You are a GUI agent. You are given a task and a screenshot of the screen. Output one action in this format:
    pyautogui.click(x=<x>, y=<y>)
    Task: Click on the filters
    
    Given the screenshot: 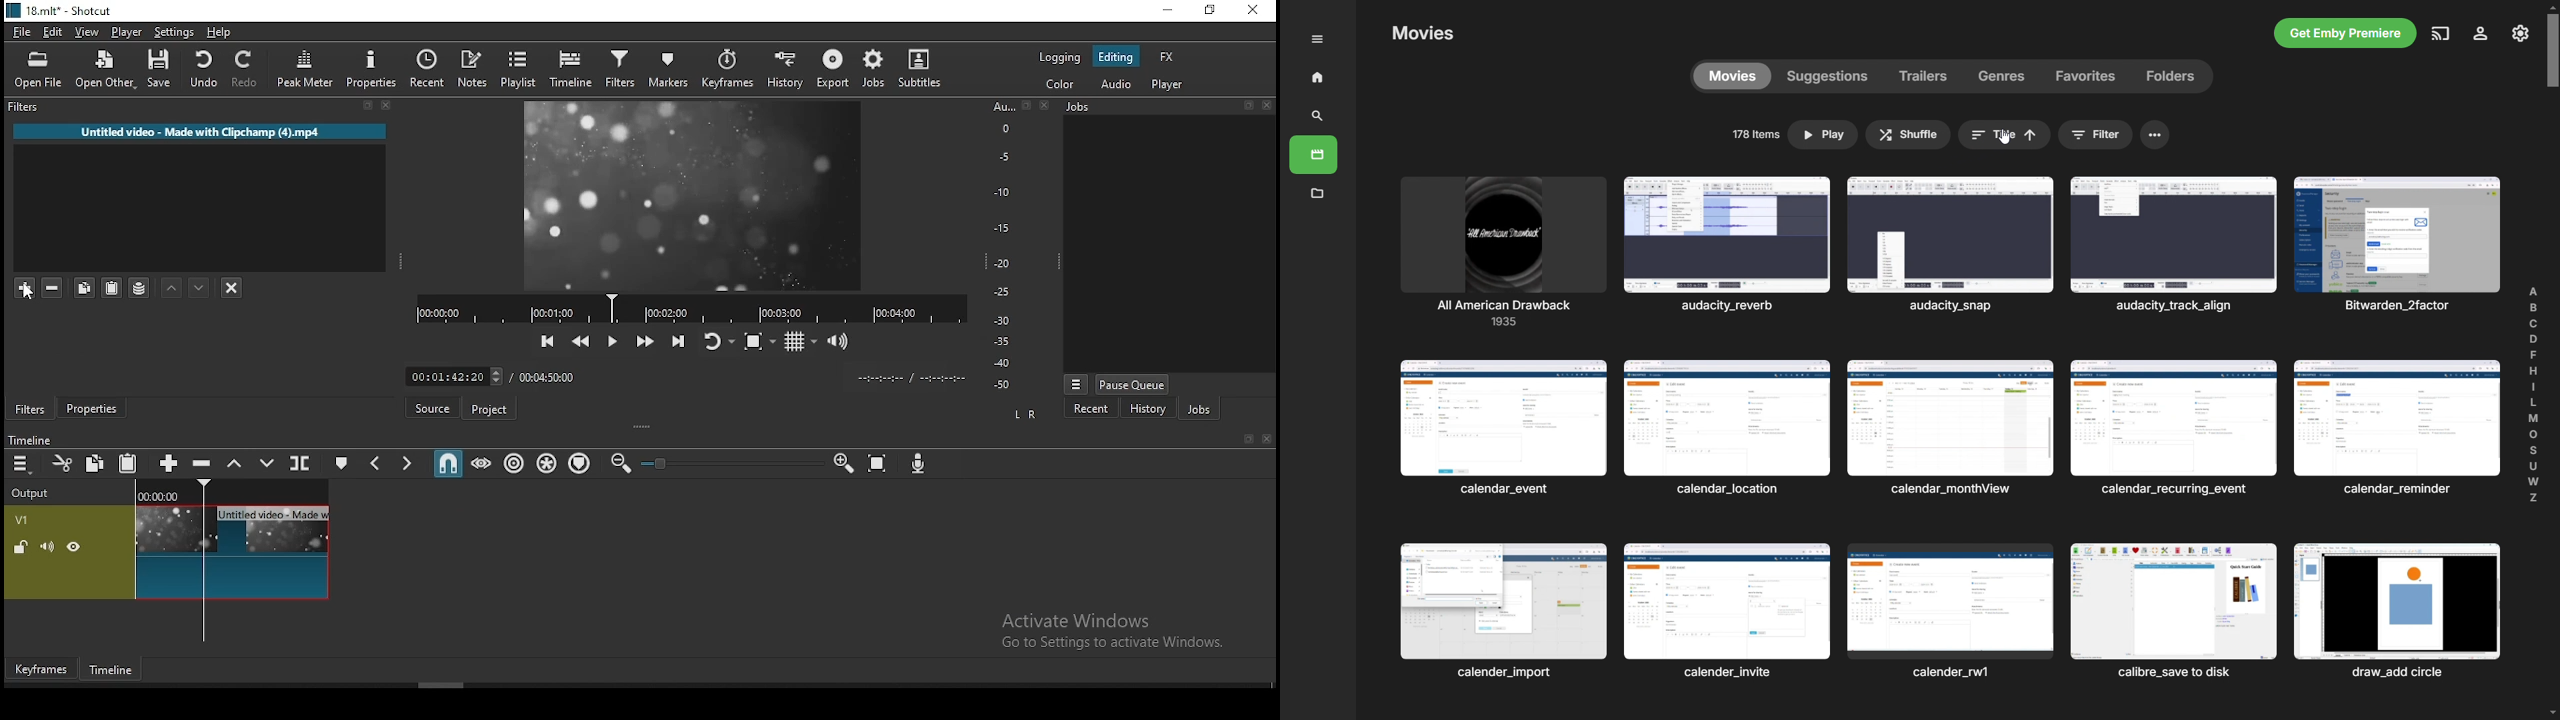 What is the action you would take?
    pyautogui.click(x=31, y=409)
    